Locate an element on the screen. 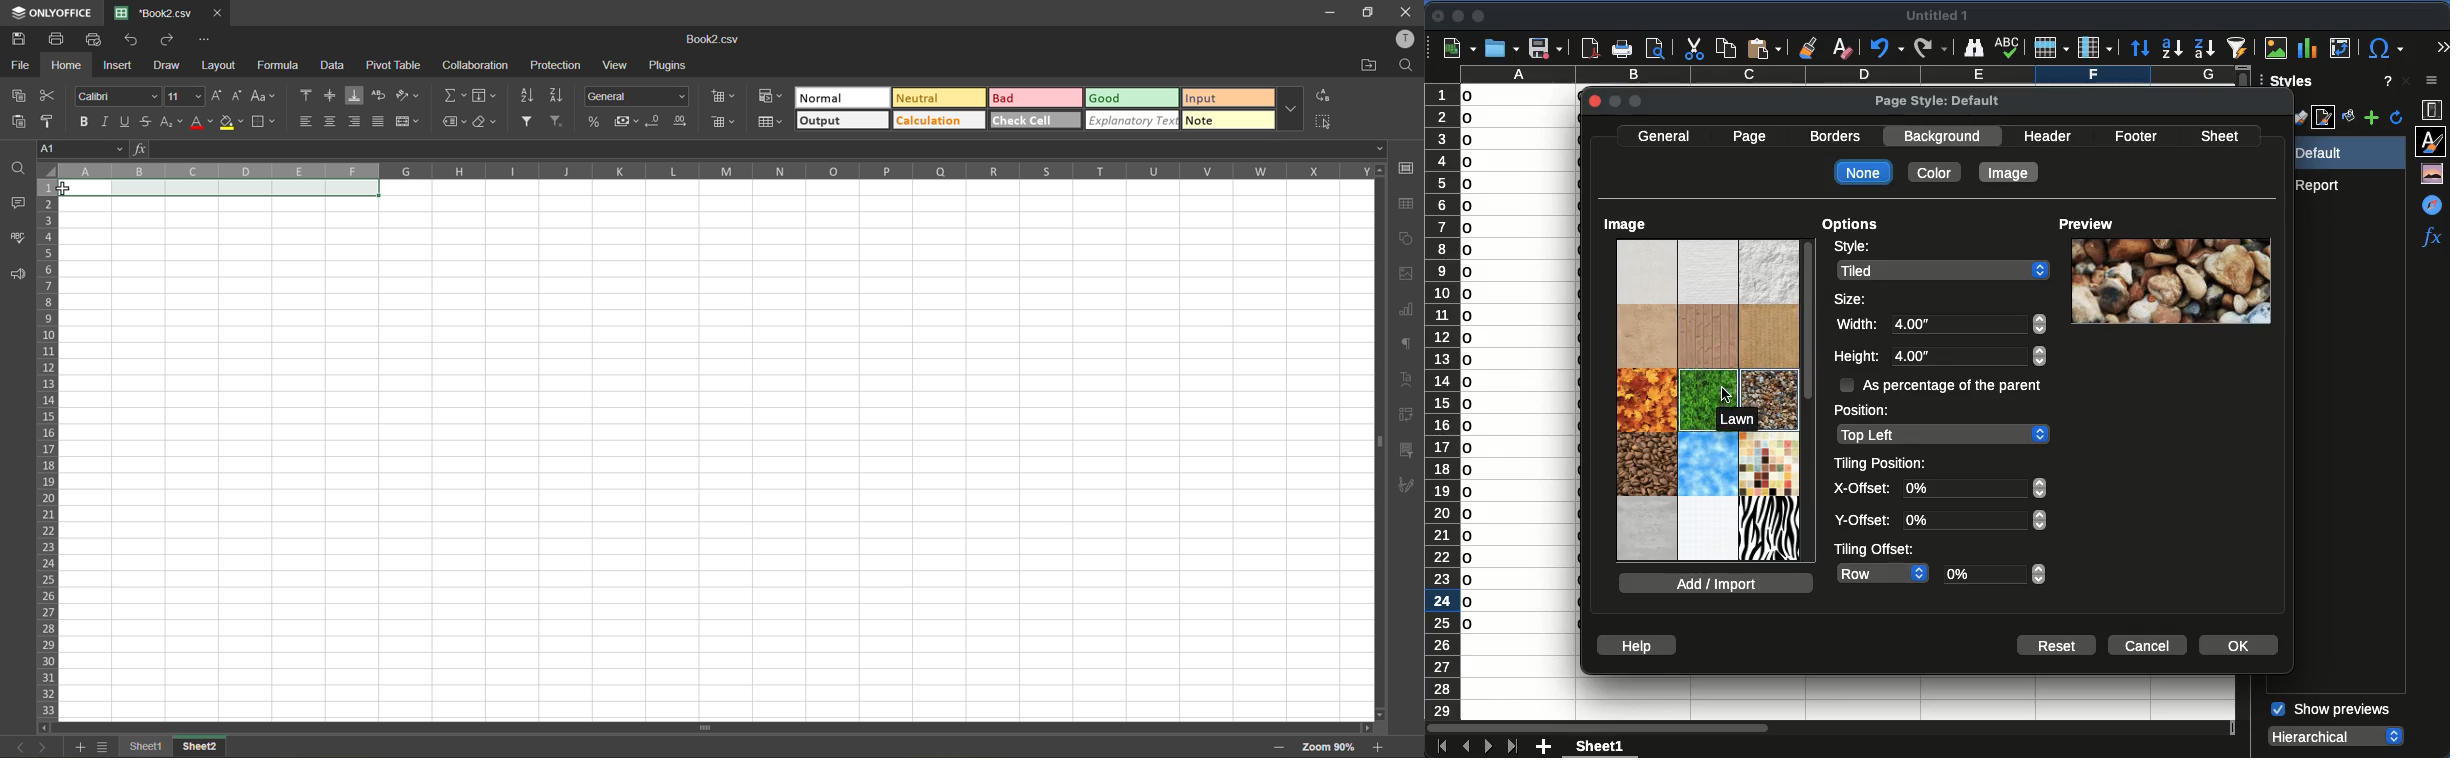 The image size is (2464, 784). feedback is located at coordinates (15, 277).